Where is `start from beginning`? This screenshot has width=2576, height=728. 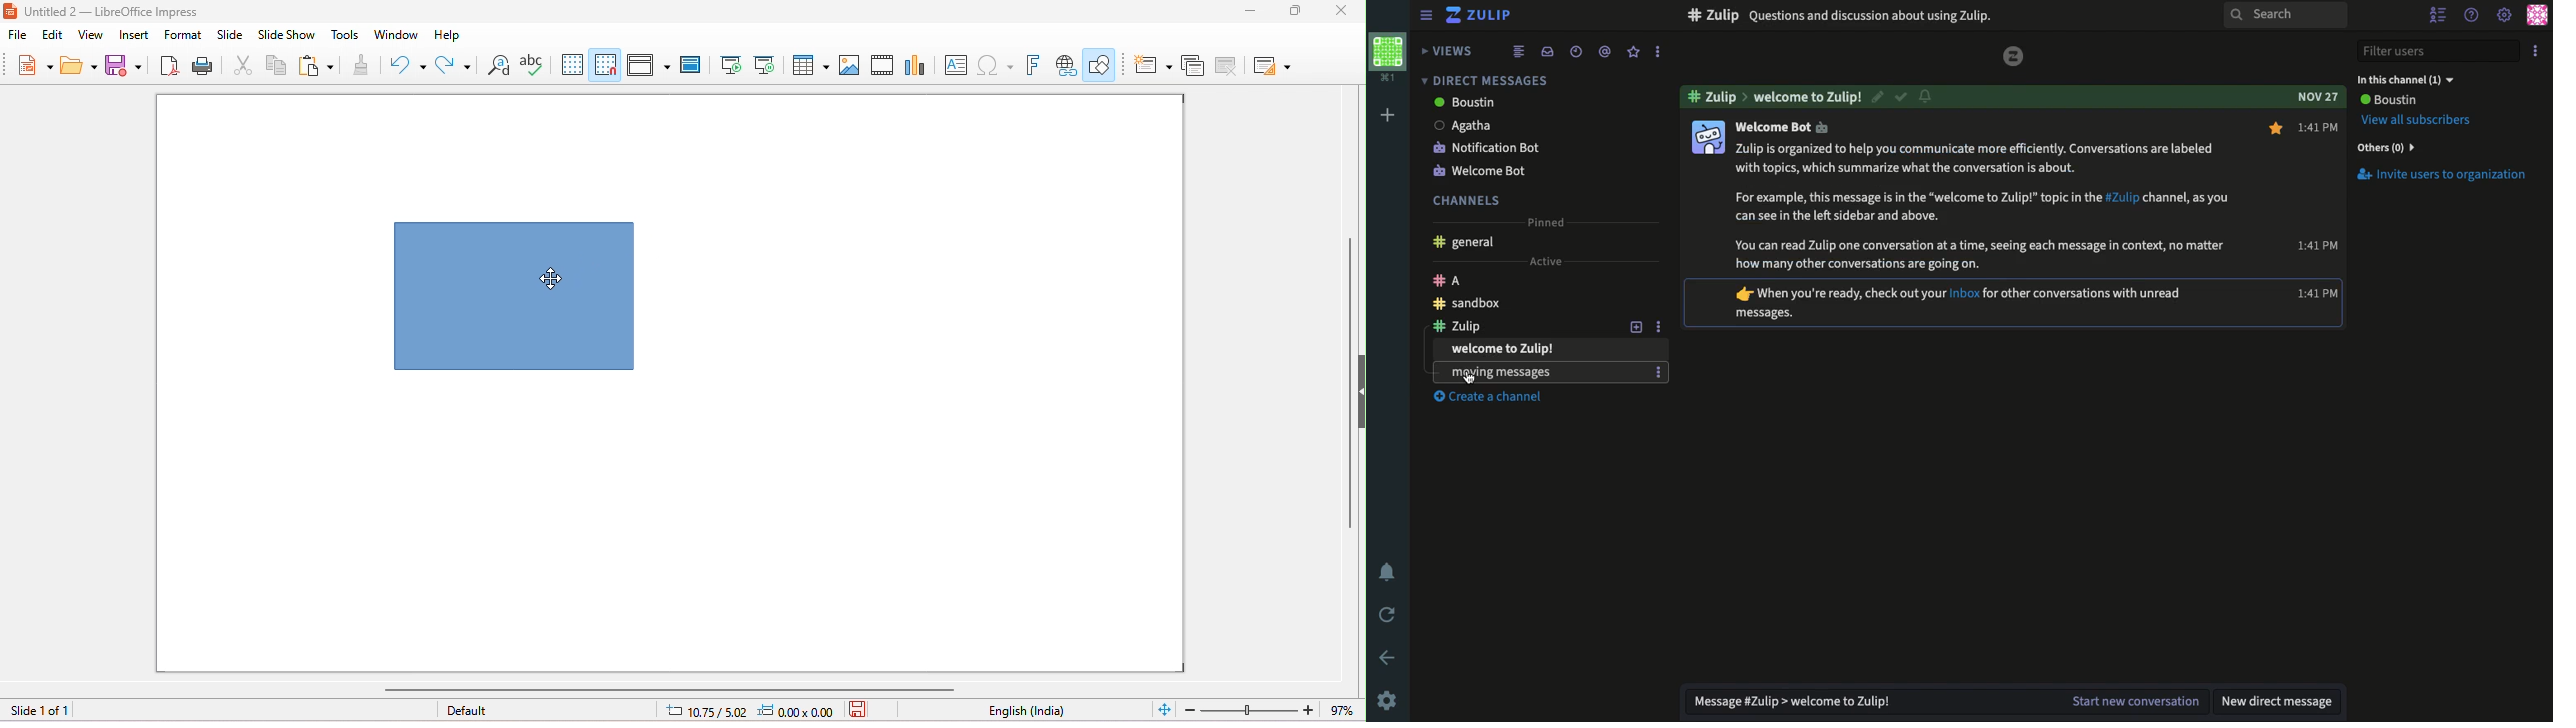
start from beginning is located at coordinates (730, 64).